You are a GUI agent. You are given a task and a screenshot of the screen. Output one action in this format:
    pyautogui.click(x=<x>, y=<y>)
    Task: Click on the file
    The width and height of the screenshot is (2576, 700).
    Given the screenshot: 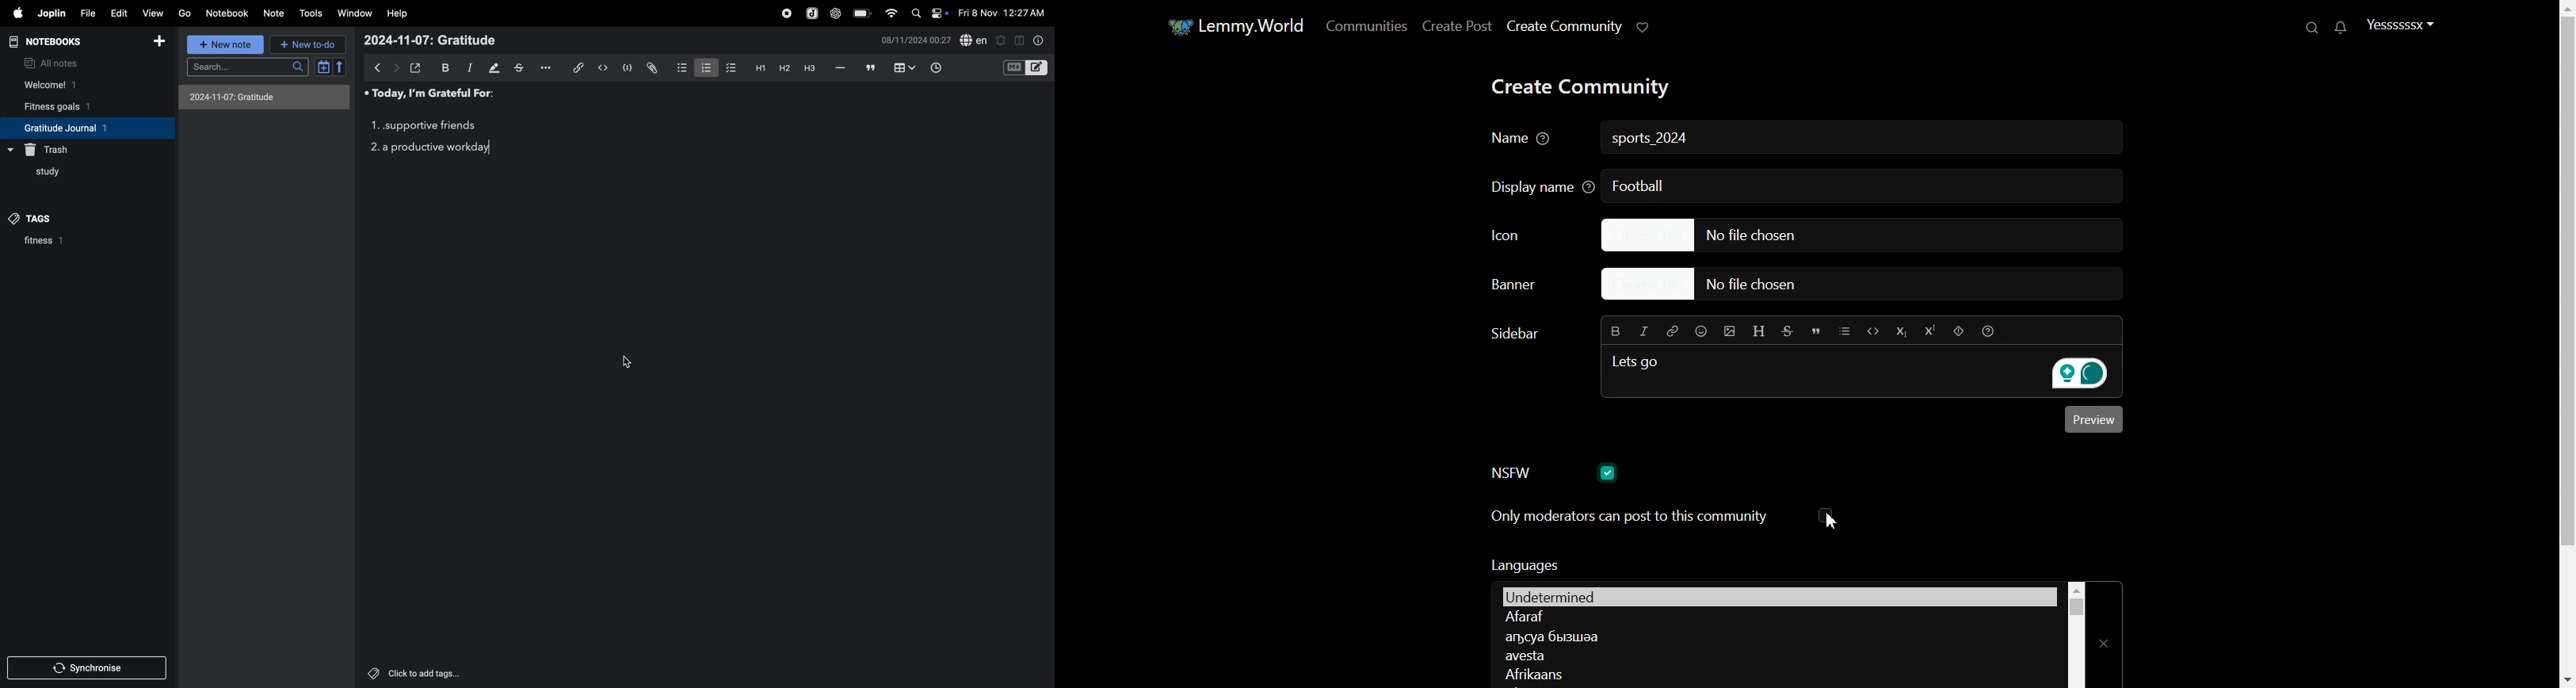 What is the action you would take?
    pyautogui.click(x=87, y=13)
    